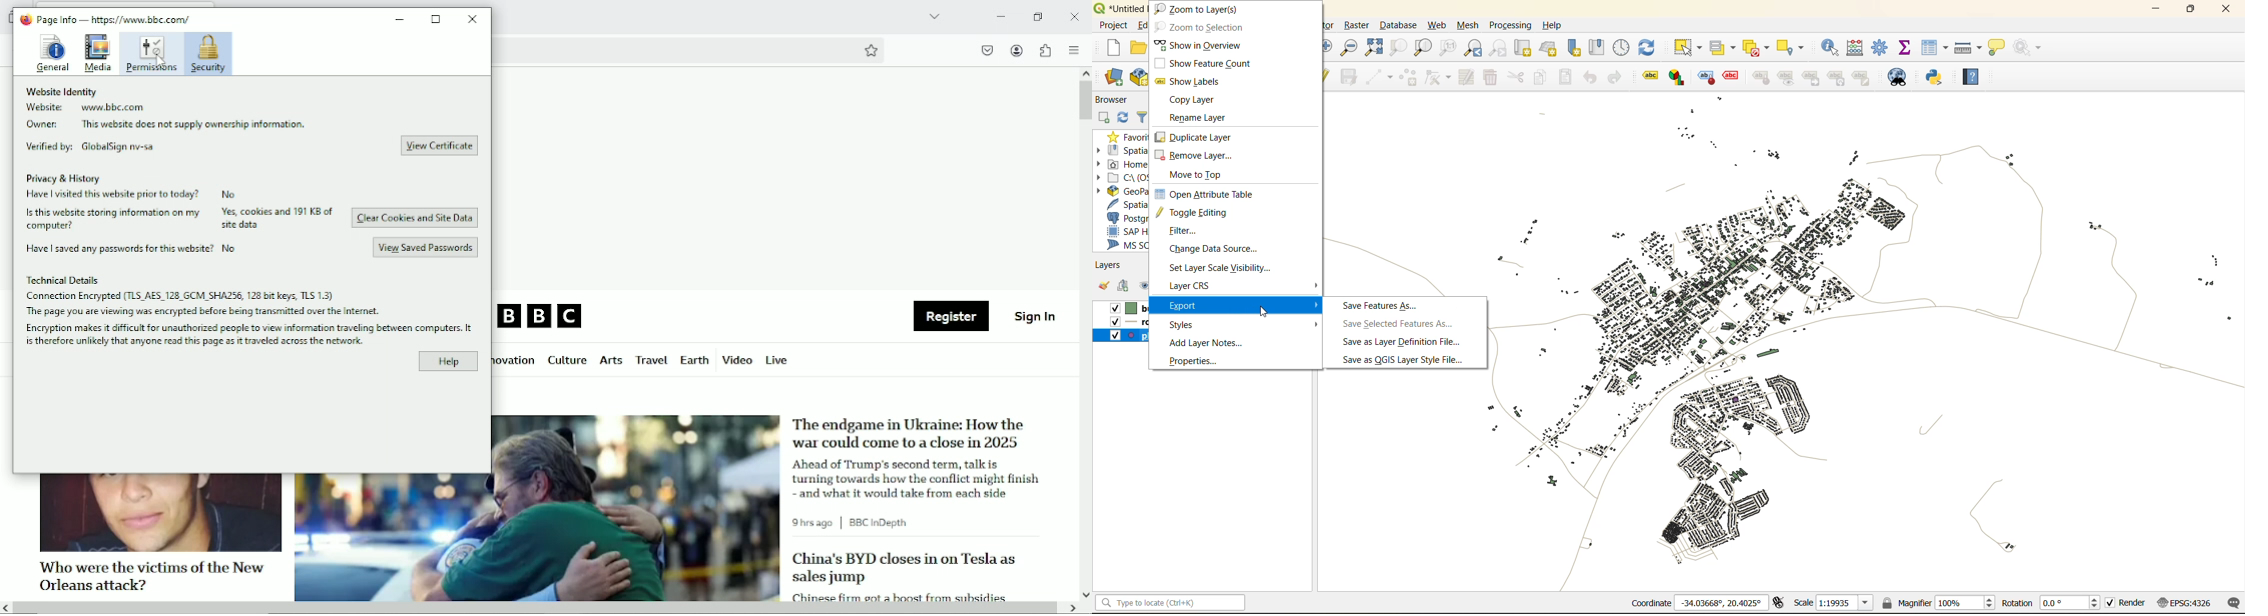 This screenshot has height=616, width=2268. Describe the element at coordinates (1780, 603) in the screenshot. I see `toggle extents` at that location.